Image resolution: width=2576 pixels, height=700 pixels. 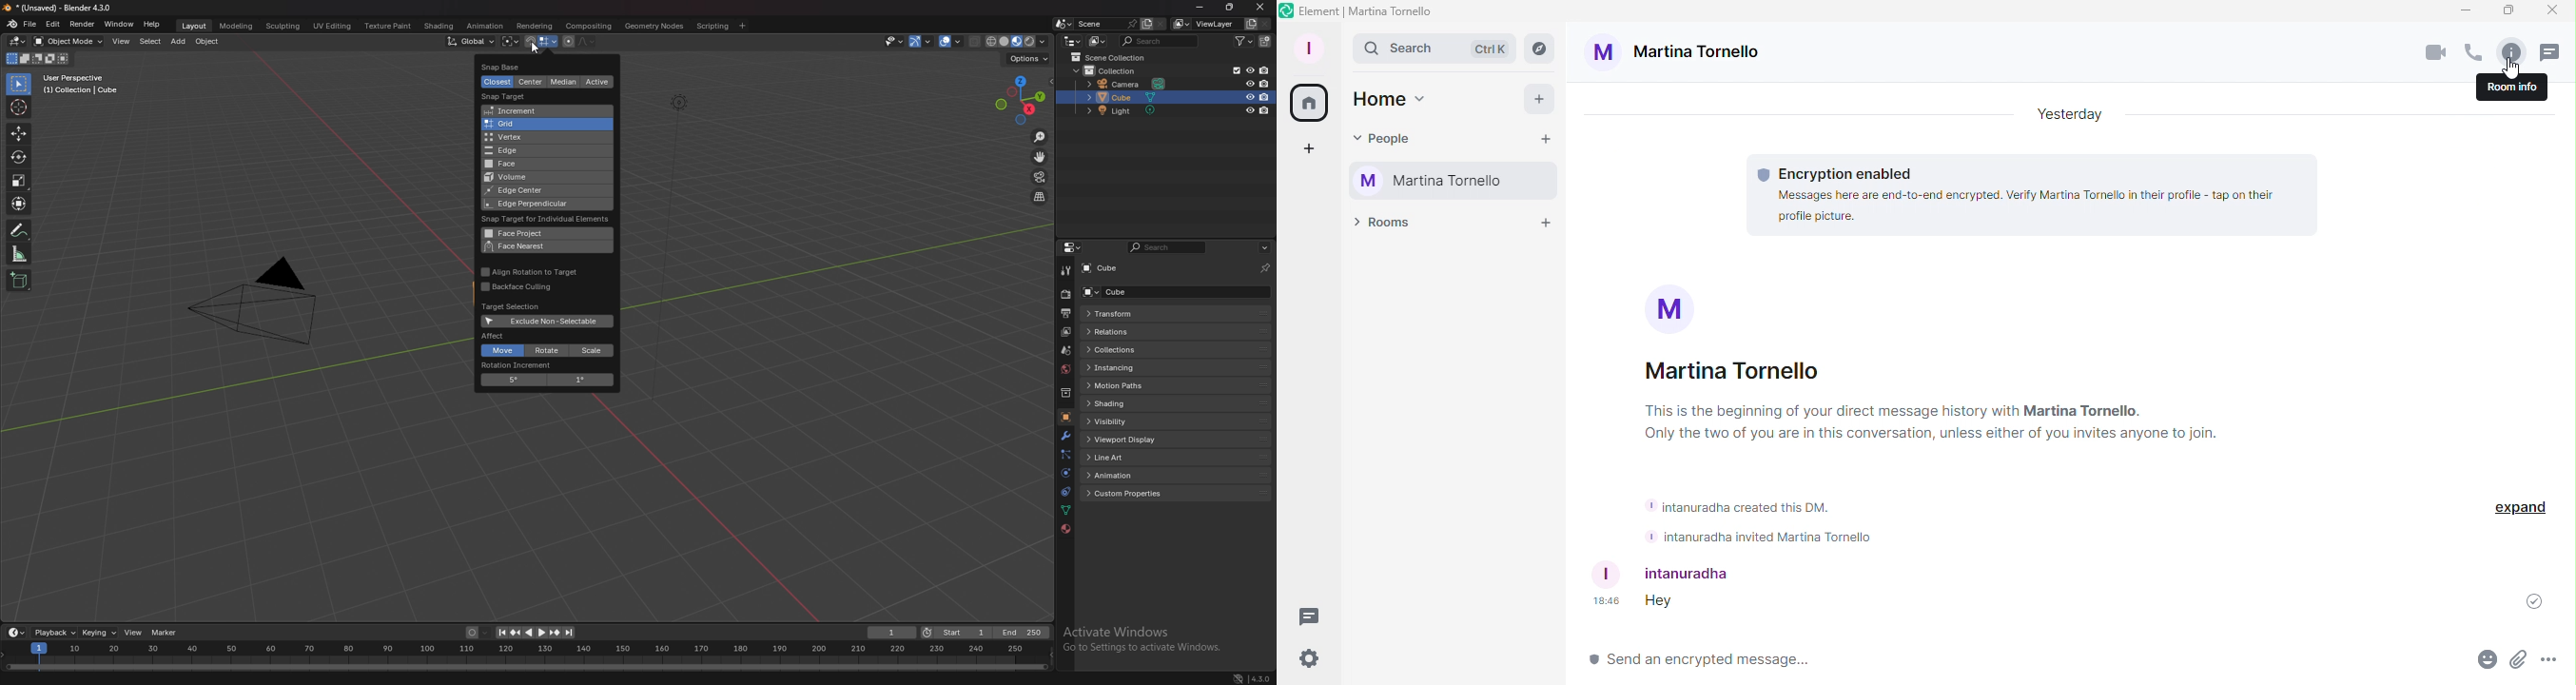 I want to click on face project, so click(x=539, y=233).